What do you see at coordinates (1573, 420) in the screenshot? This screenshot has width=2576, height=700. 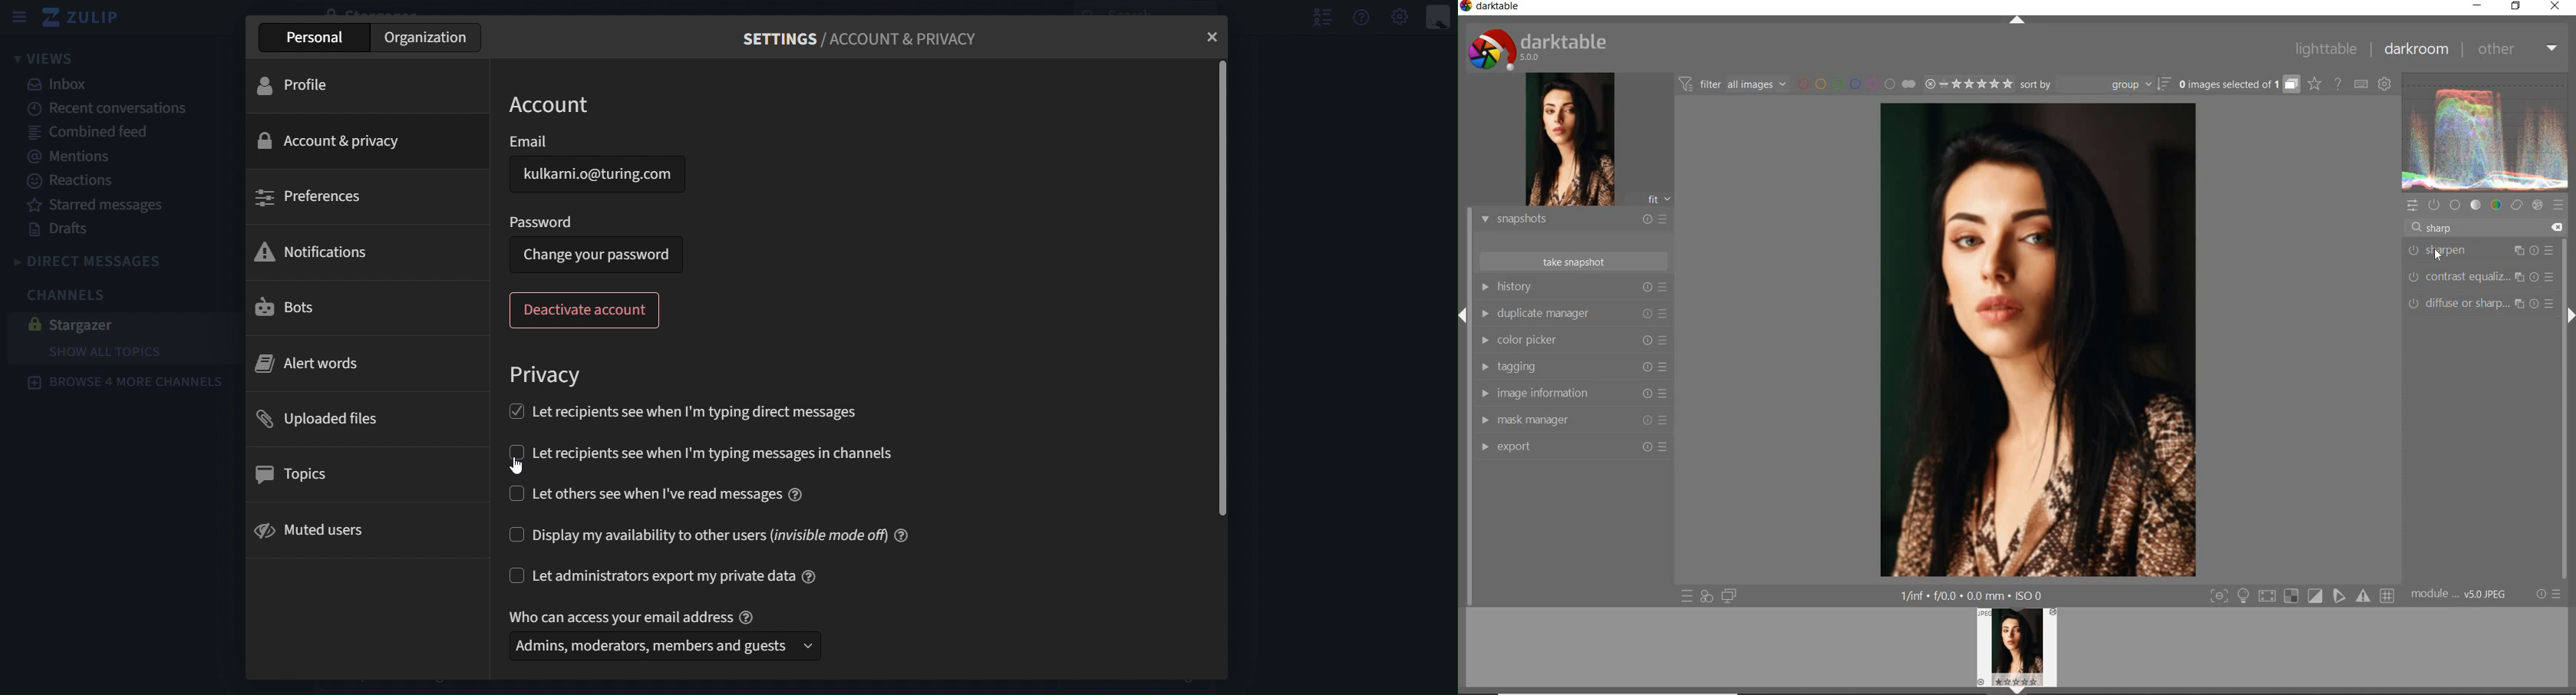 I see `mask manager` at bounding box center [1573, 420].